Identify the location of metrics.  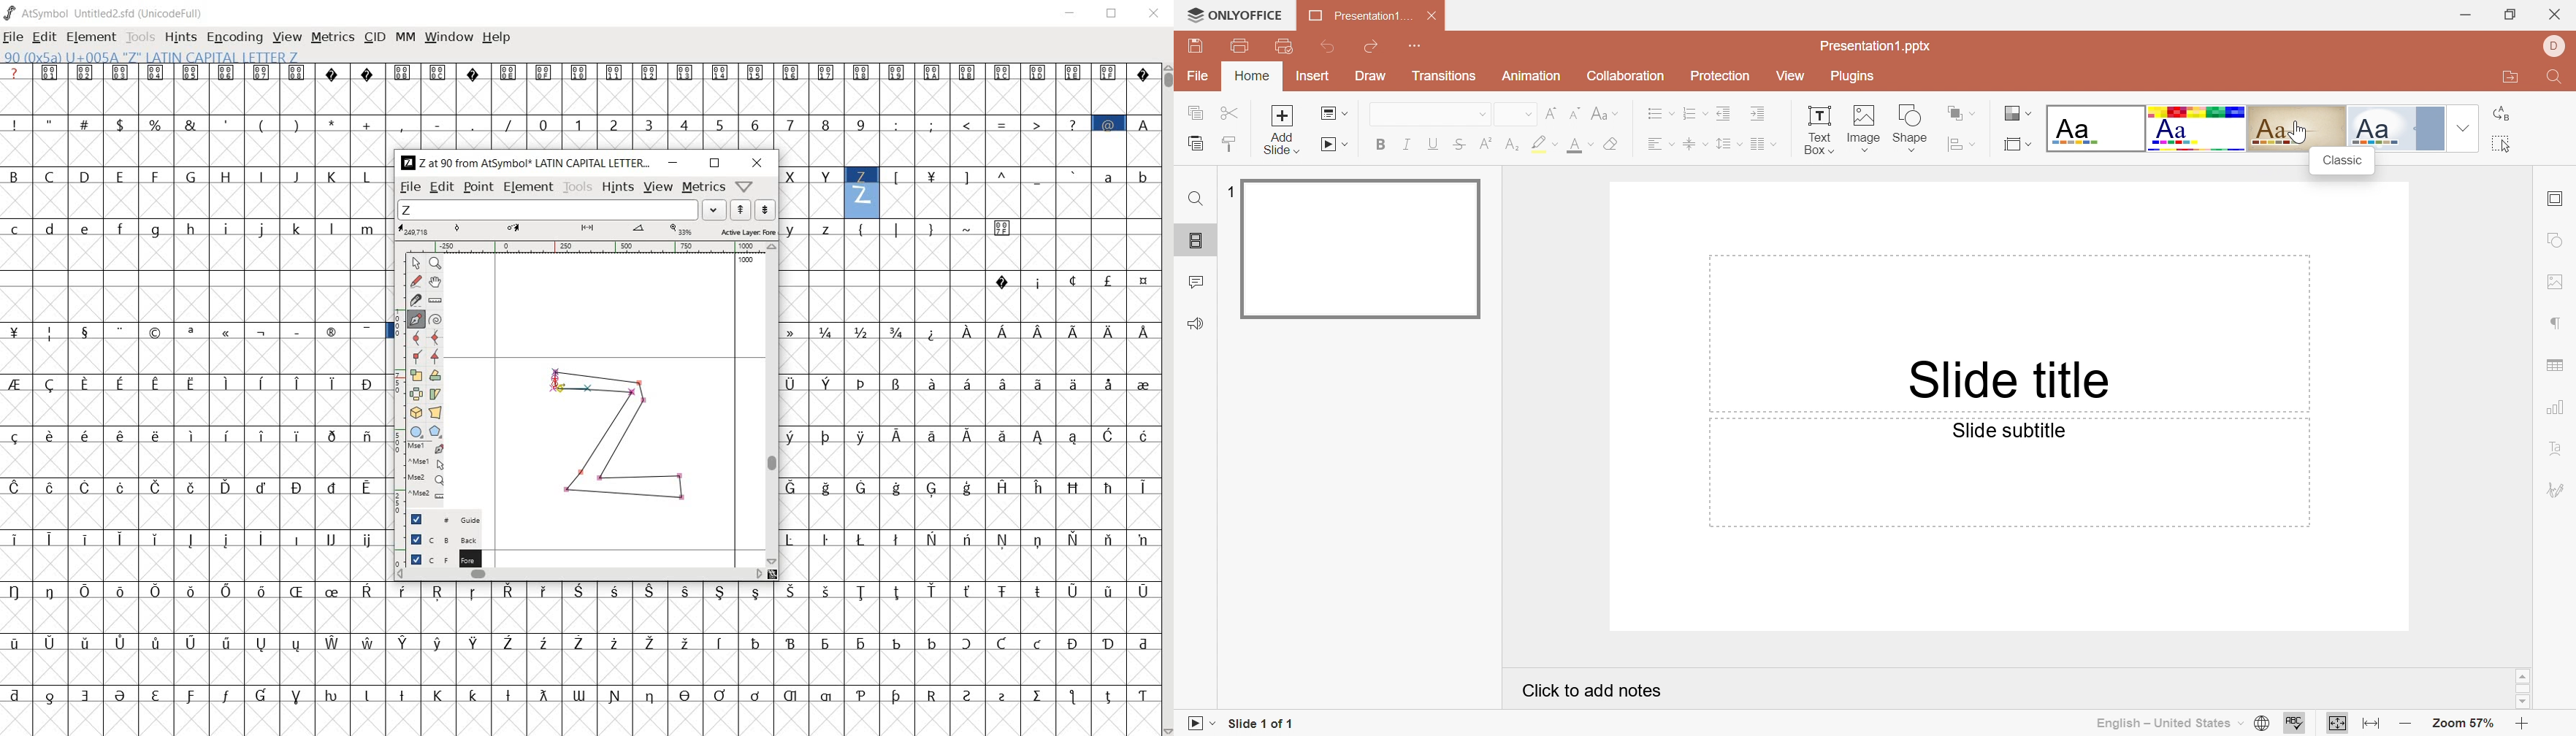
(334, 38).